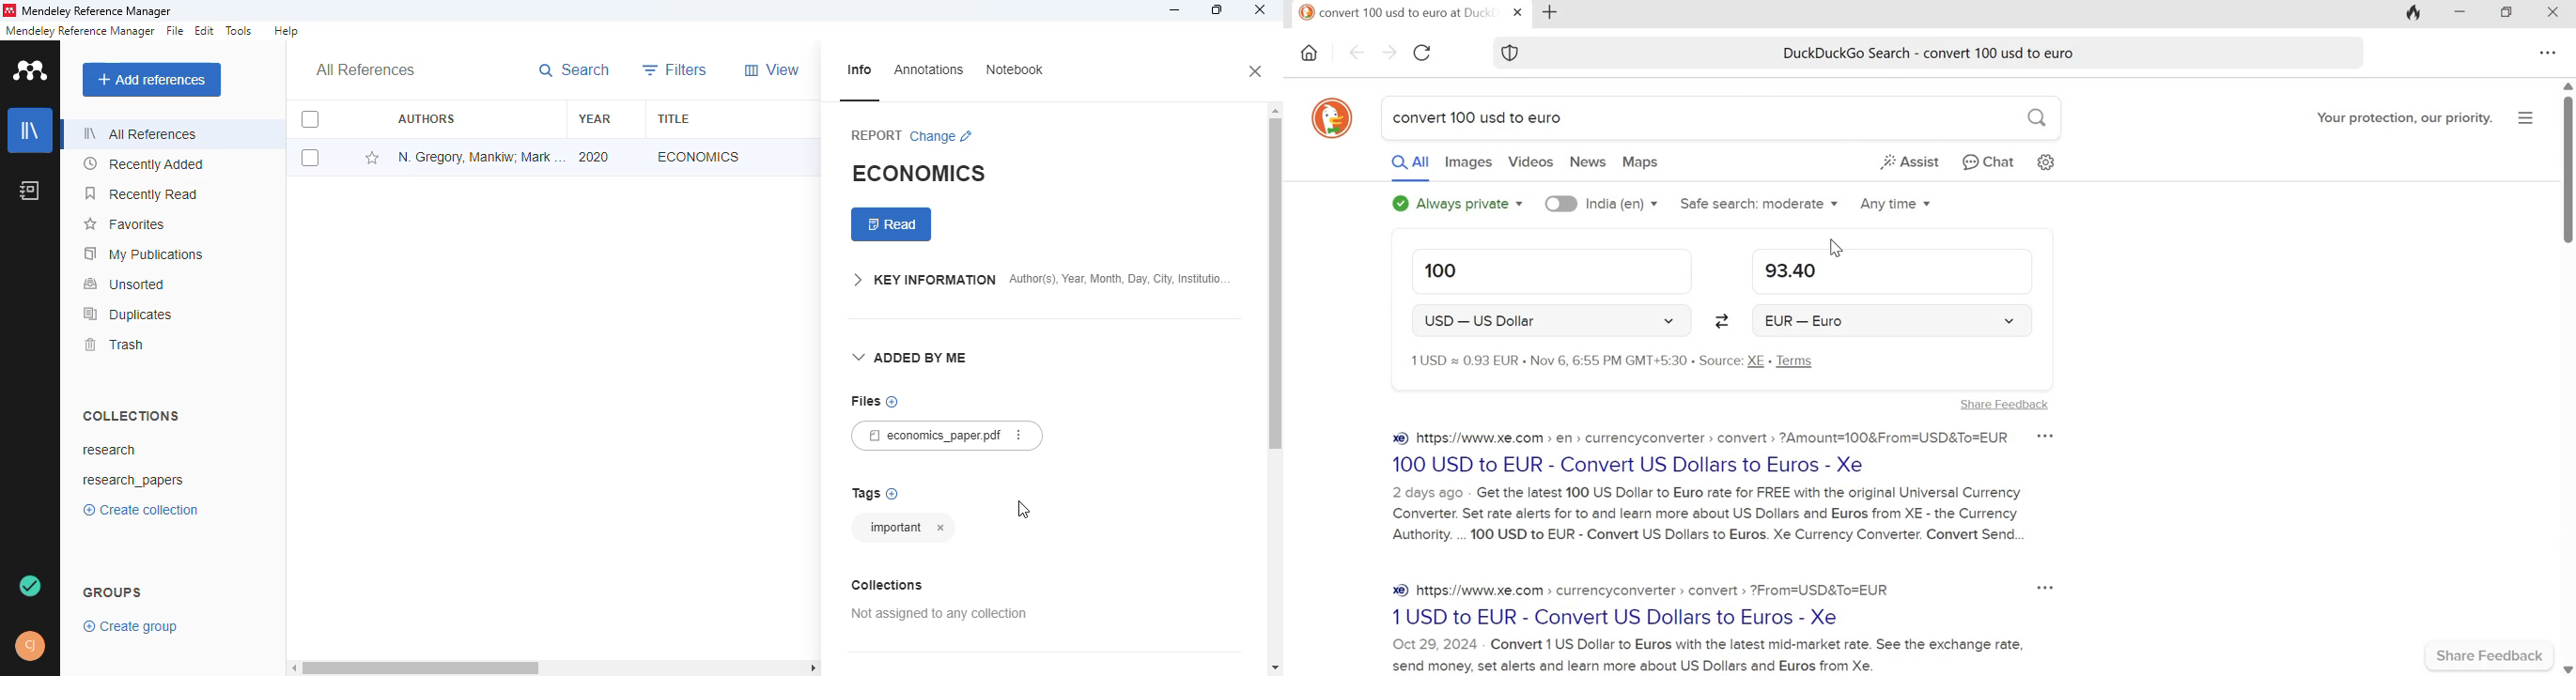 This screenshot has width=2576, height=700. What do you see at coordinates (1041, 282) in the screenshot?
I see `key information author(s), year, month, day, city, institution` at bounding box center [1041, 282].